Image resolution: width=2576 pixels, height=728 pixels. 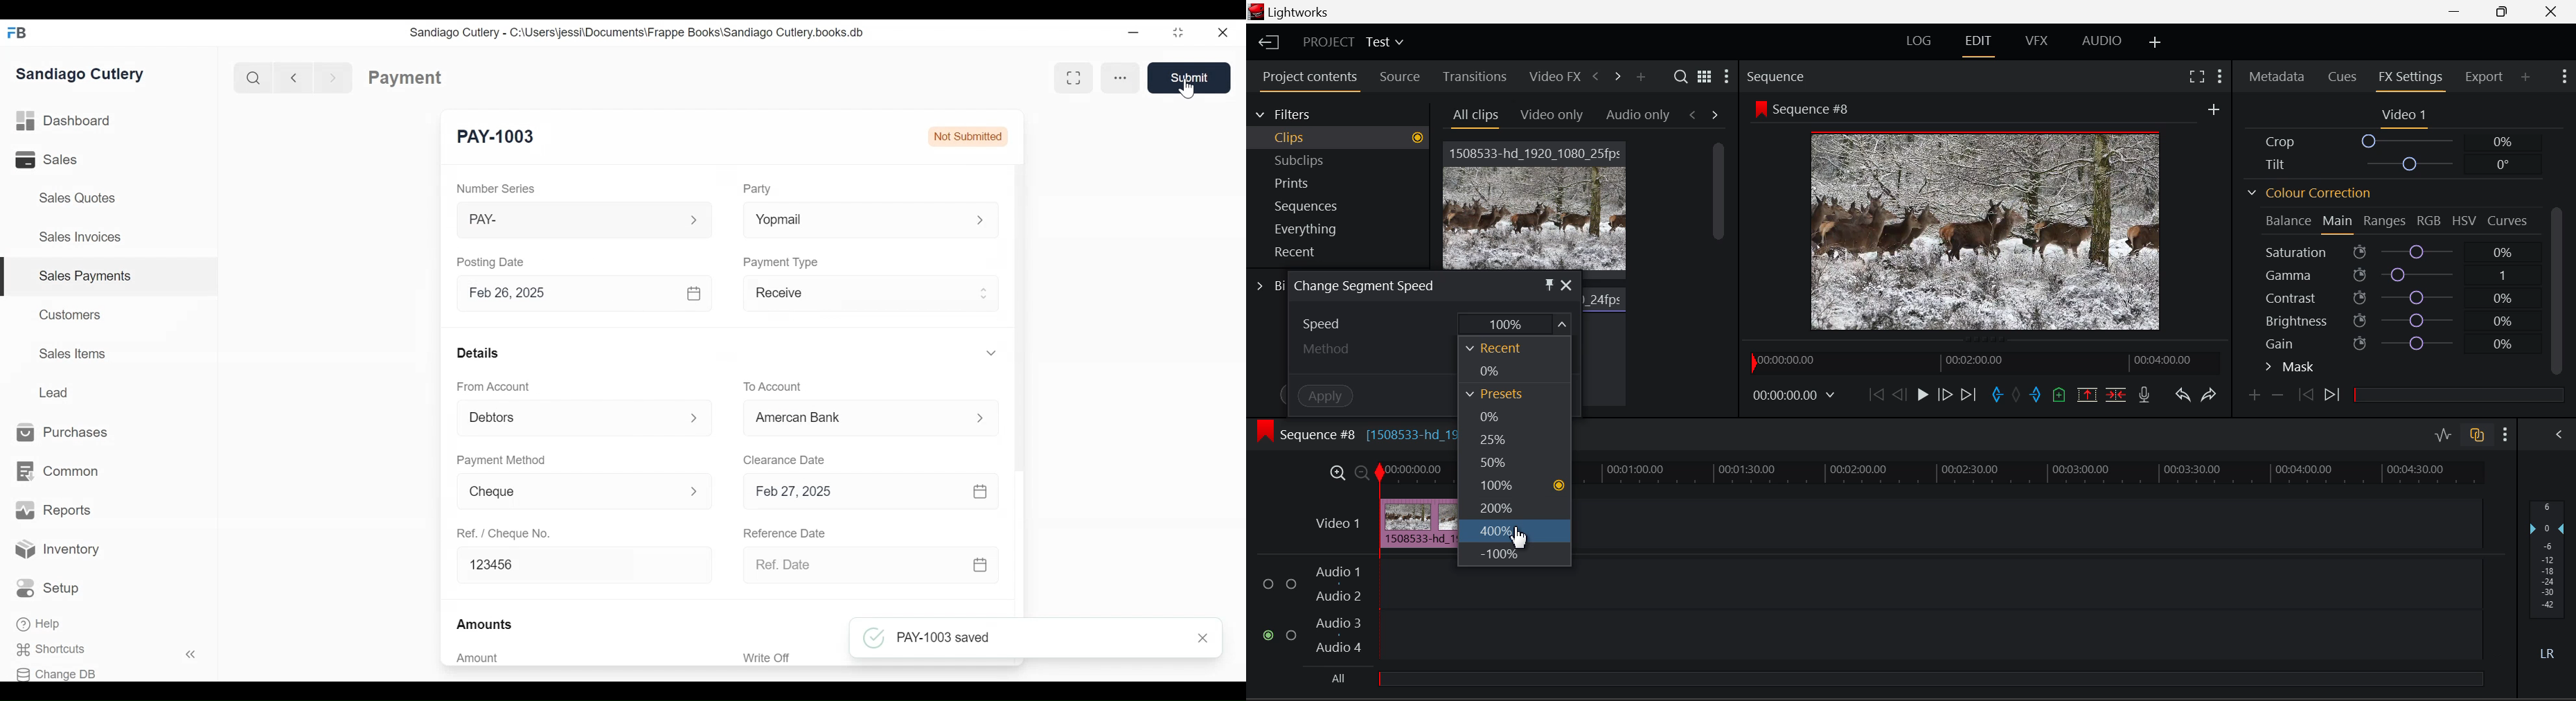 What do you see at coordinates (2196, 78) in the screenshot?
I see `Full Screen` at bounding box center [2196, 78].